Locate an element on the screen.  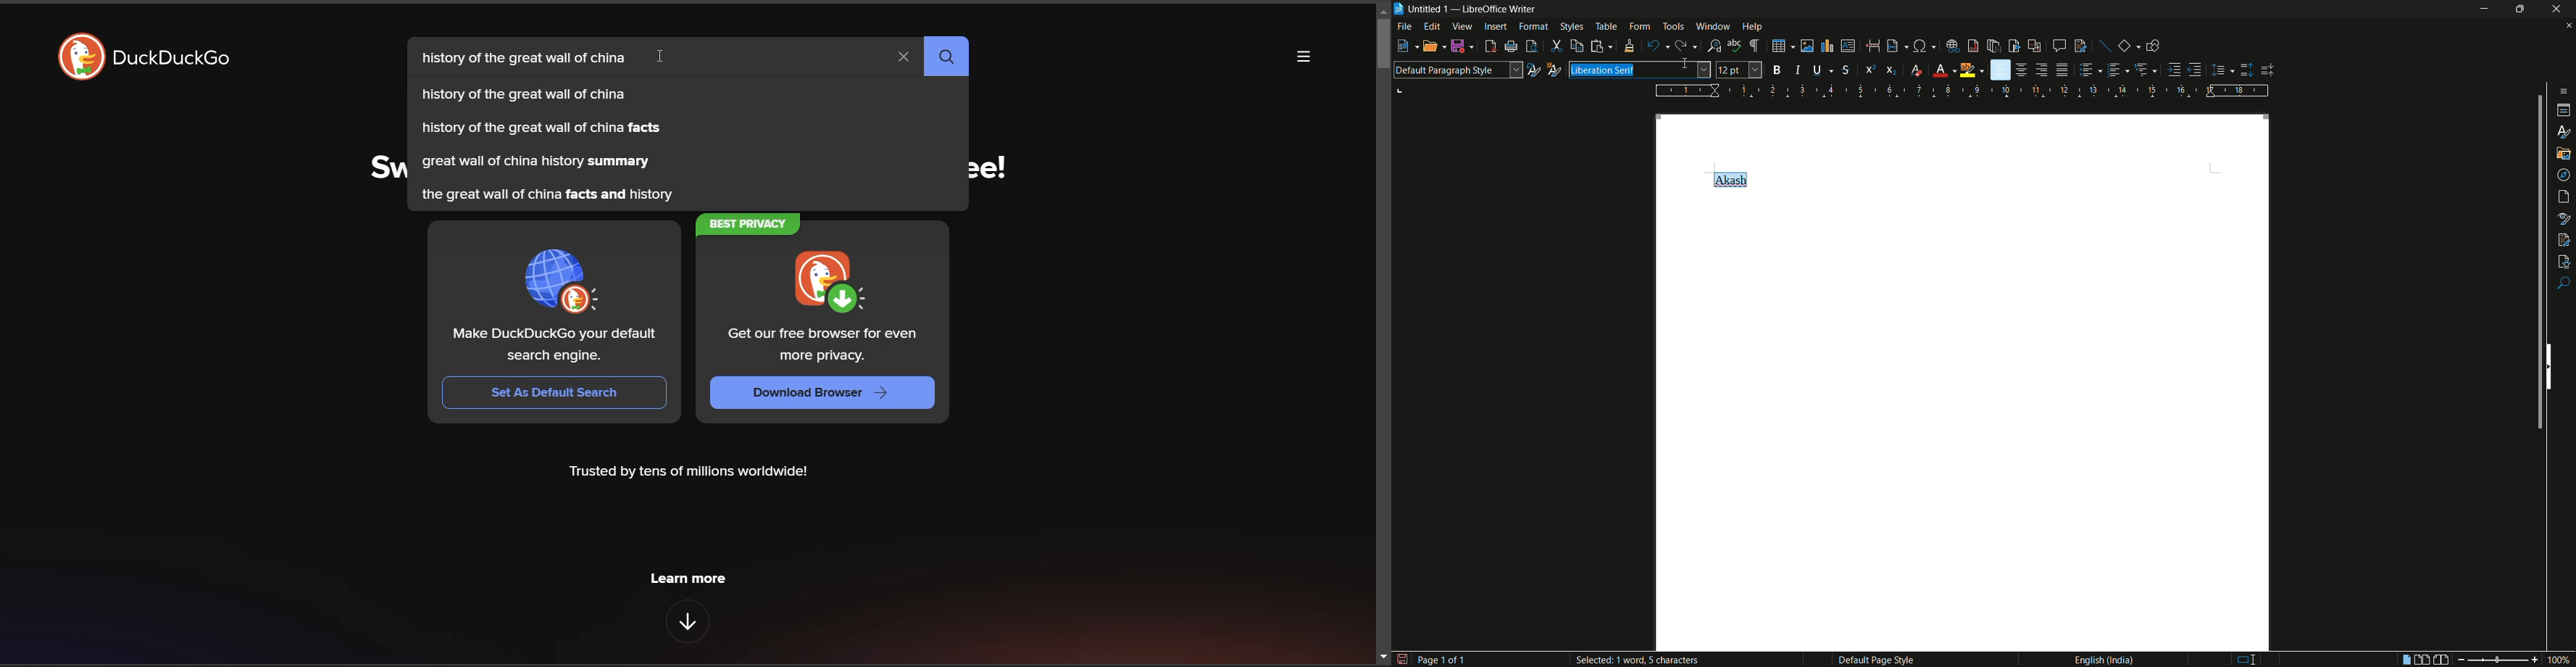
minimize is located at coordinates (2483, 9).